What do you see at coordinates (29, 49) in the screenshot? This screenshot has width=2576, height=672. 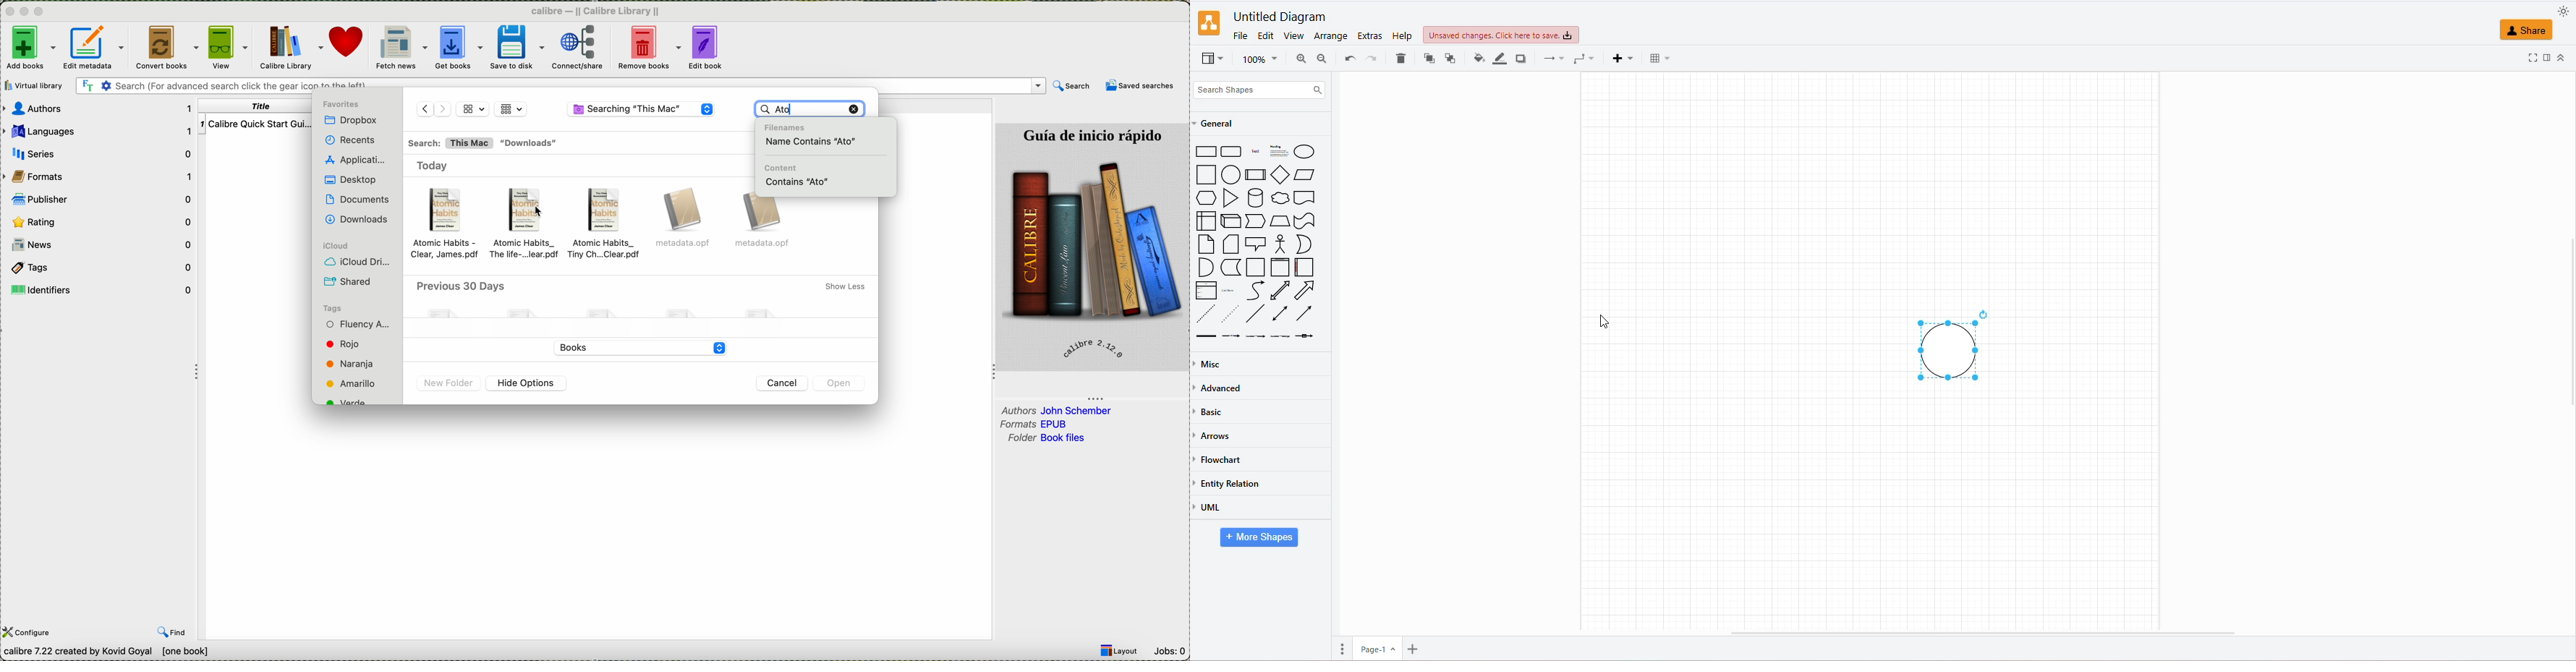 I see `click on add books` at bounding box center [29, 49].